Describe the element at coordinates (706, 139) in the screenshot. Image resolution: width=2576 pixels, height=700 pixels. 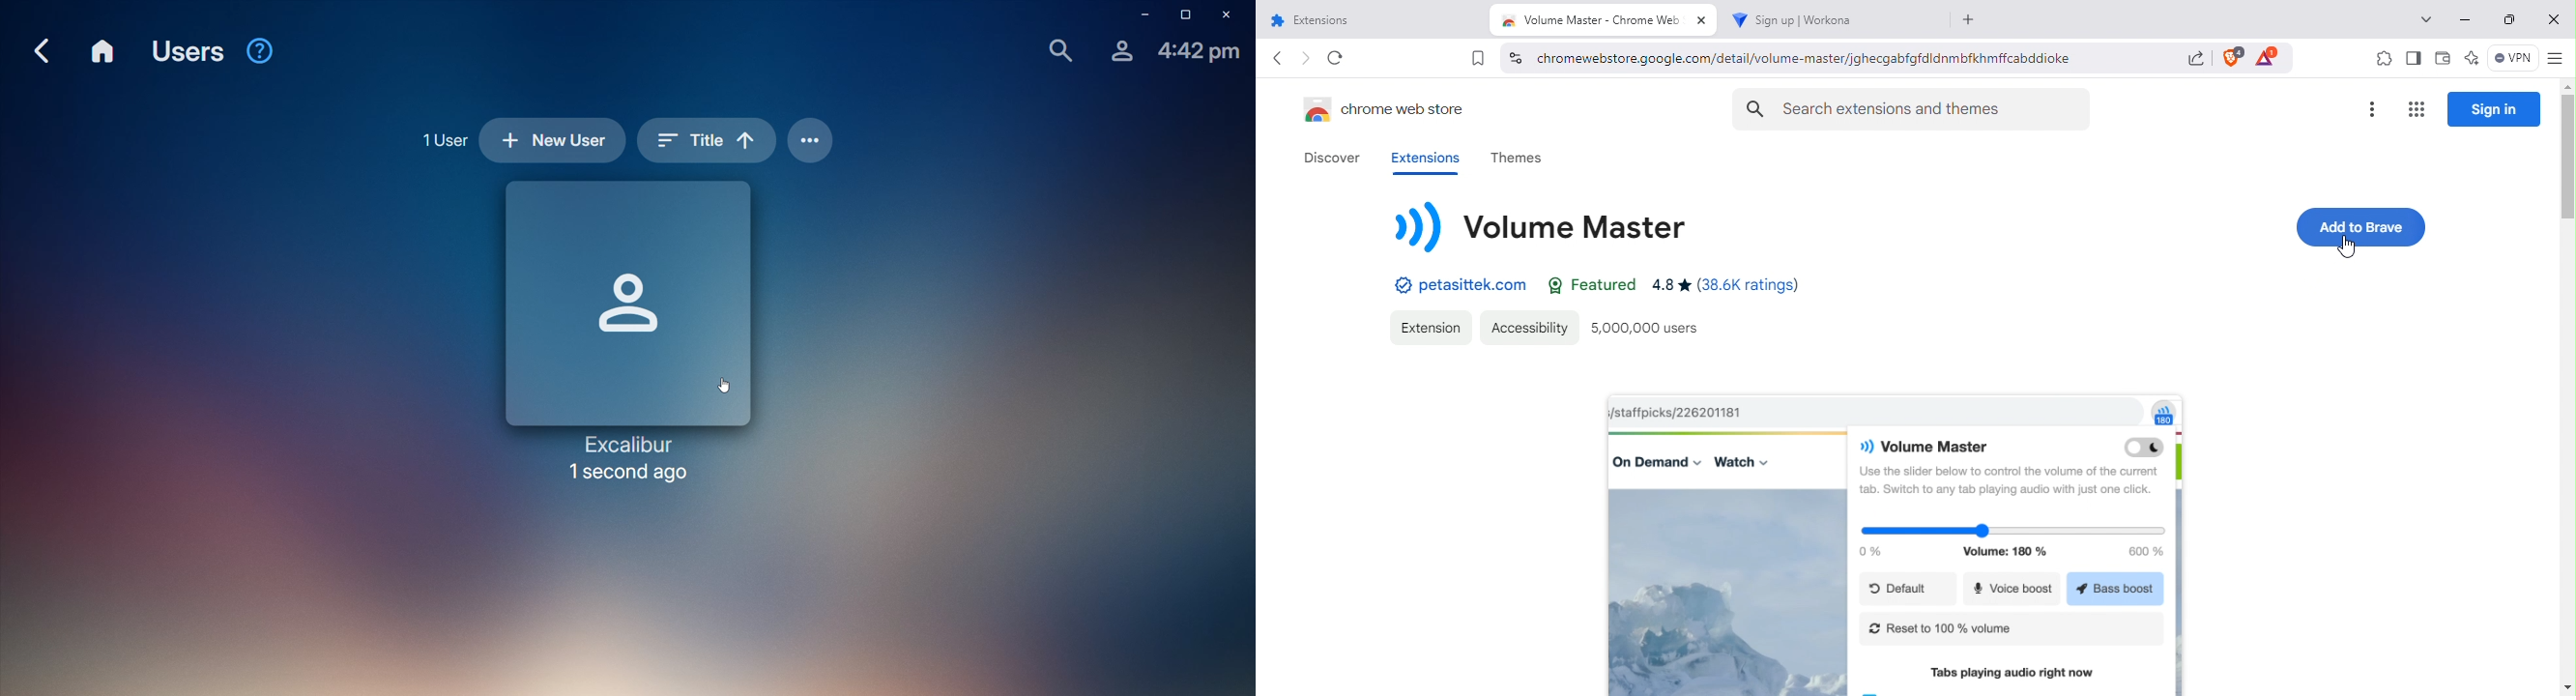
I see `Filter by` at that location.